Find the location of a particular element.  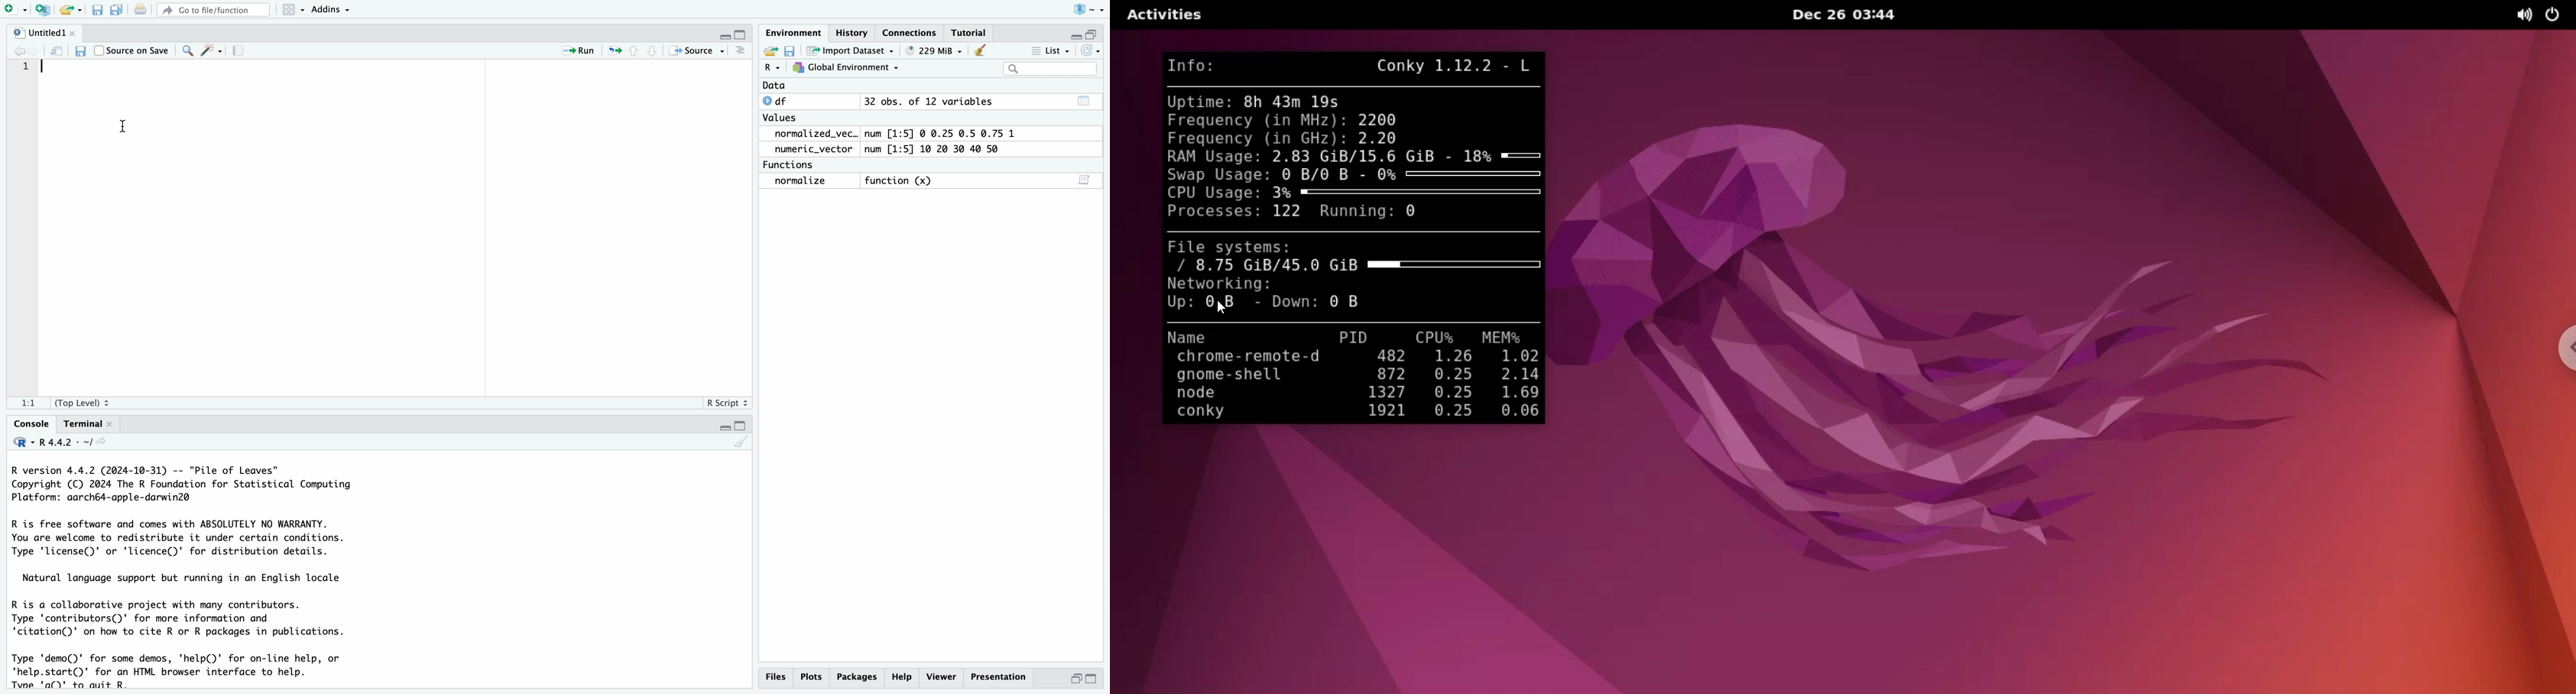

new file is located at coordinates (13, 9).